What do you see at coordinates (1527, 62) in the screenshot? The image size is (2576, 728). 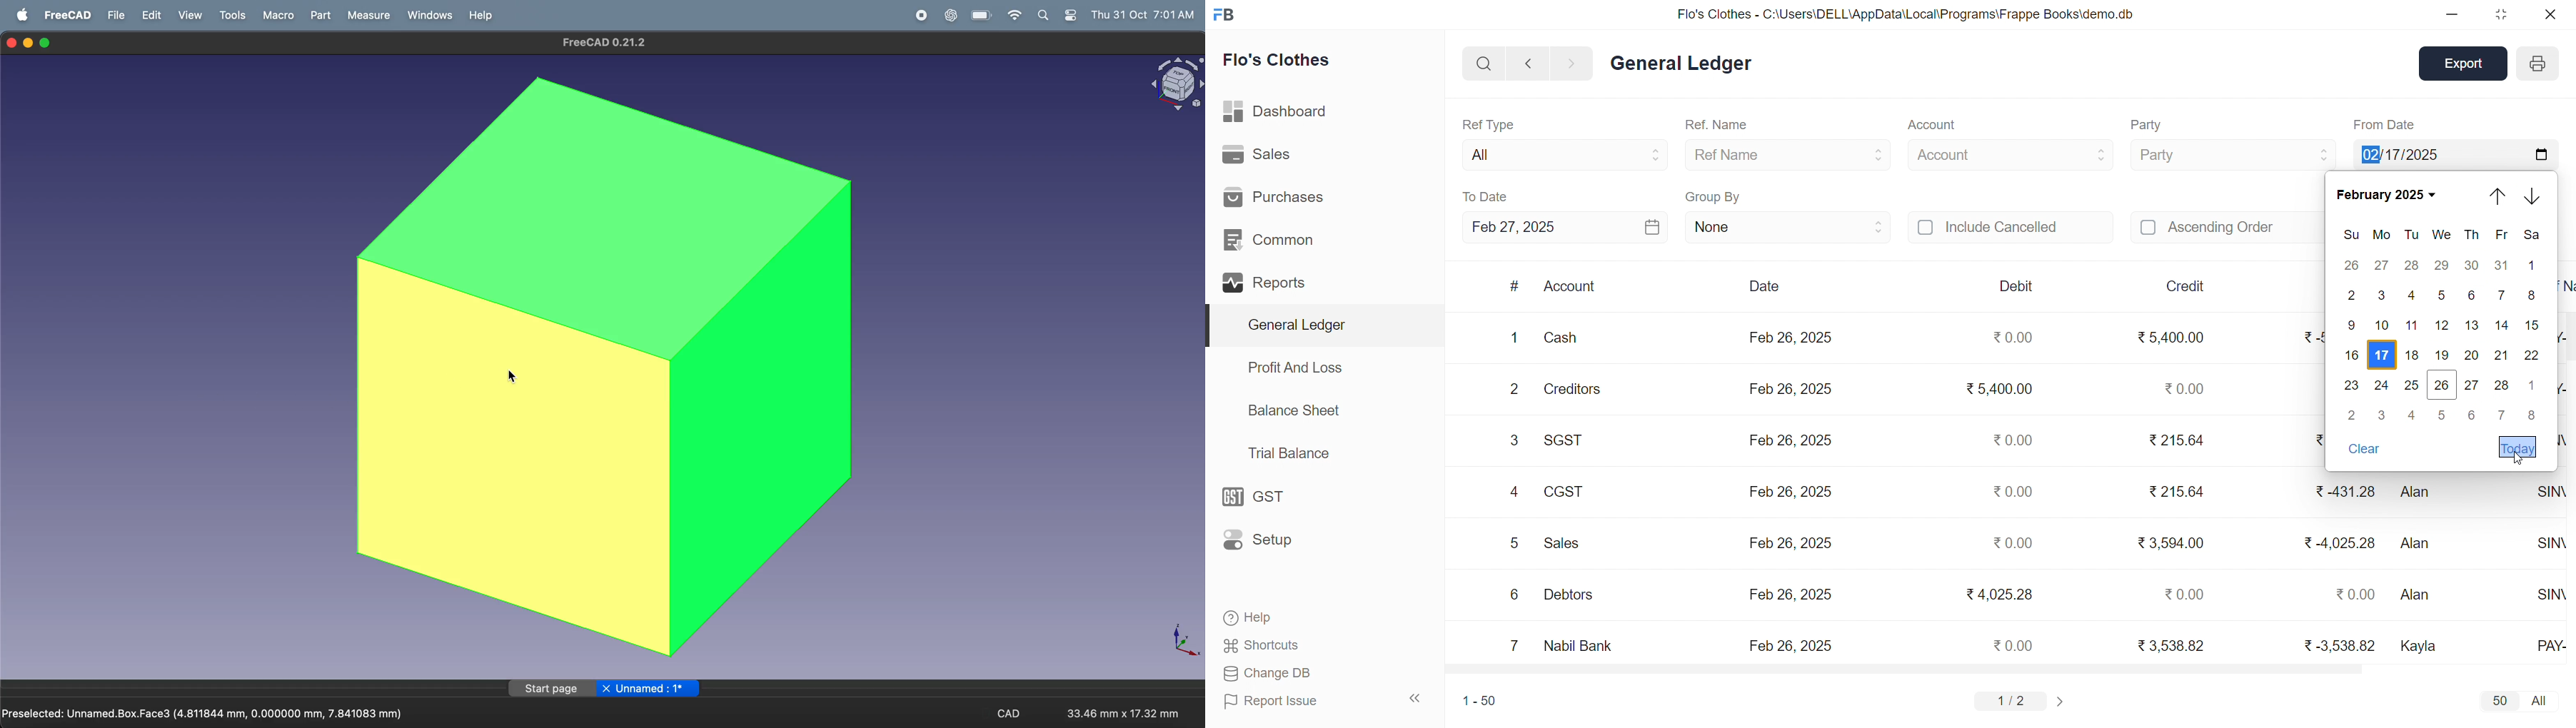 I see `NAVIGATE BACKWARD` at bounding box center [1527, 62].